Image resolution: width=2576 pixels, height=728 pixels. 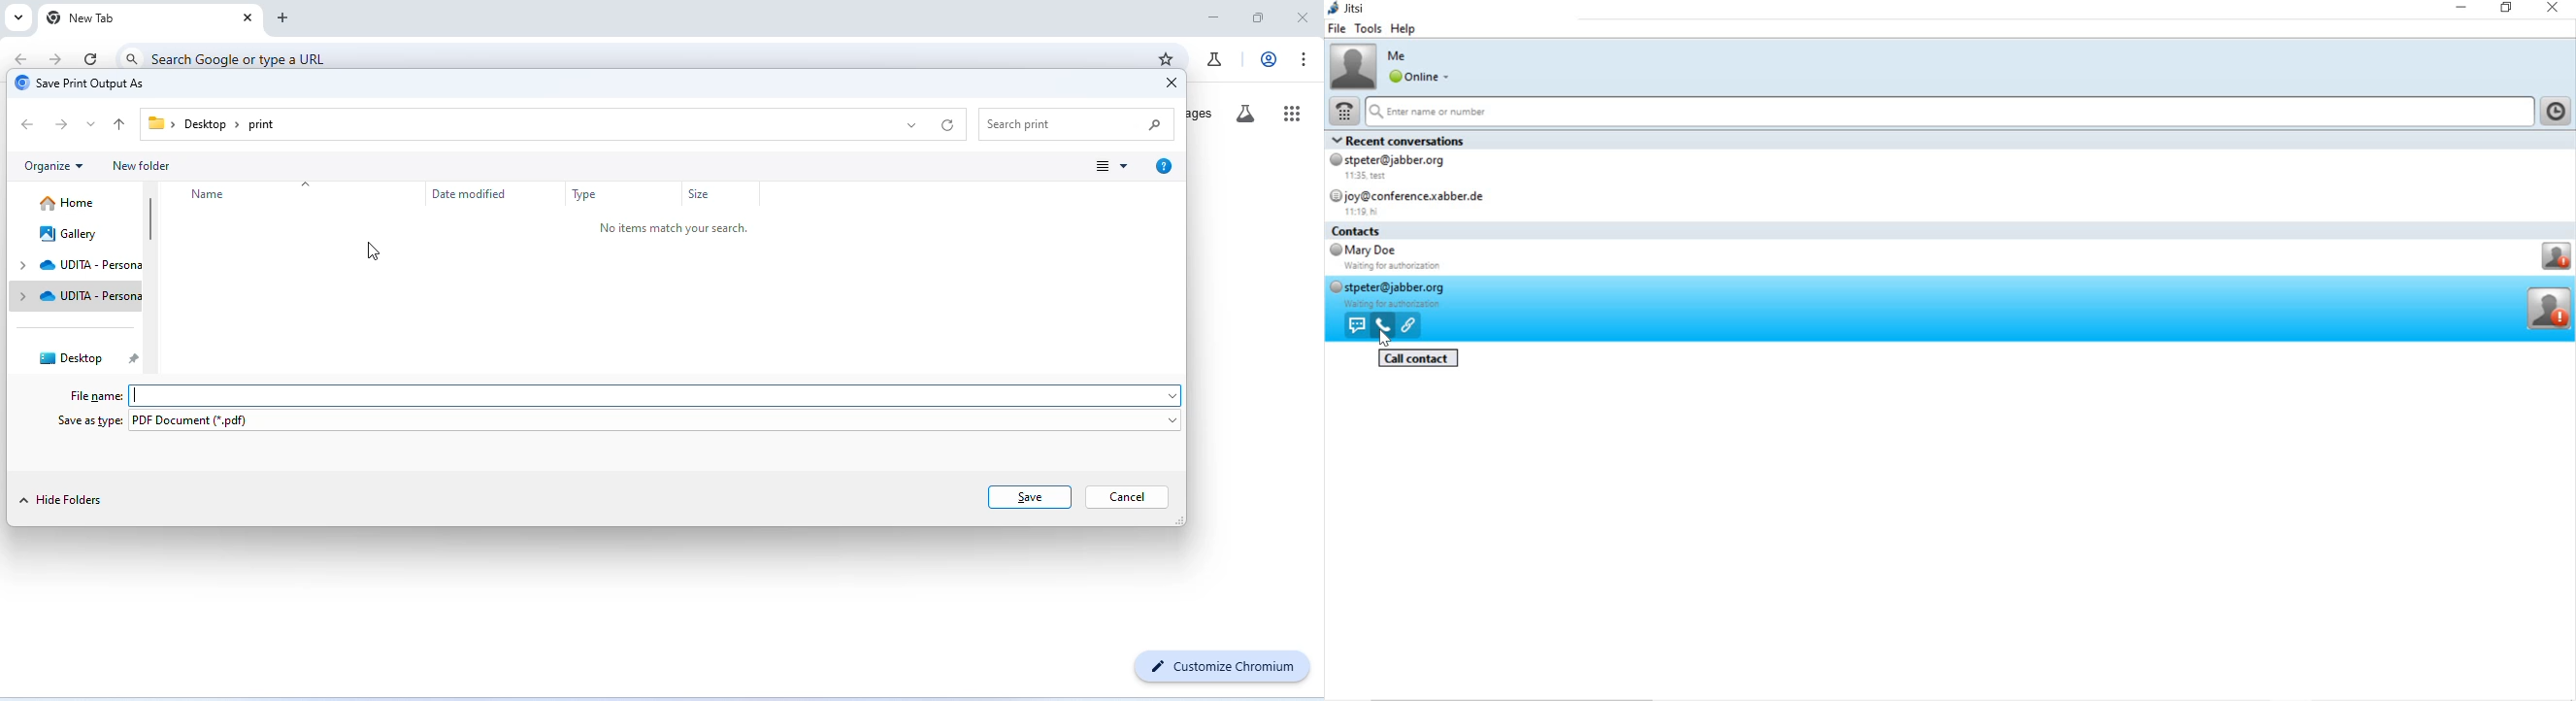 I want to click on customize and control chromium, so click(x=1305, y=59).